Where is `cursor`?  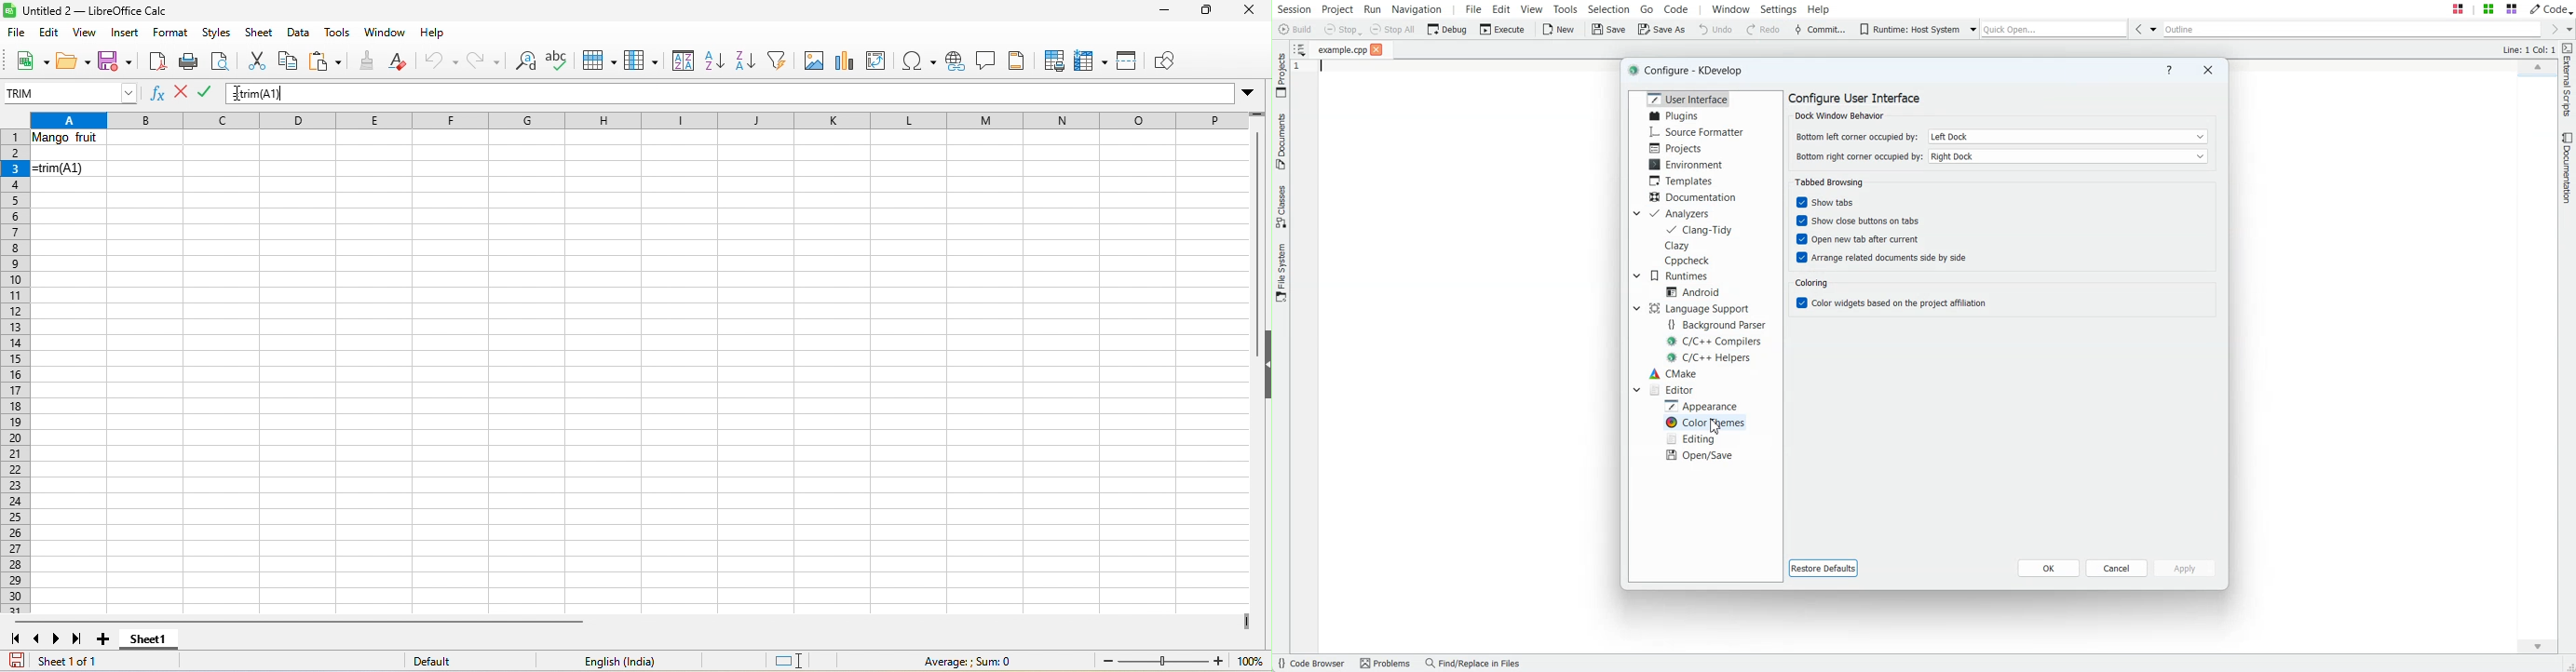 cursor is located at coordinates (240, 95).